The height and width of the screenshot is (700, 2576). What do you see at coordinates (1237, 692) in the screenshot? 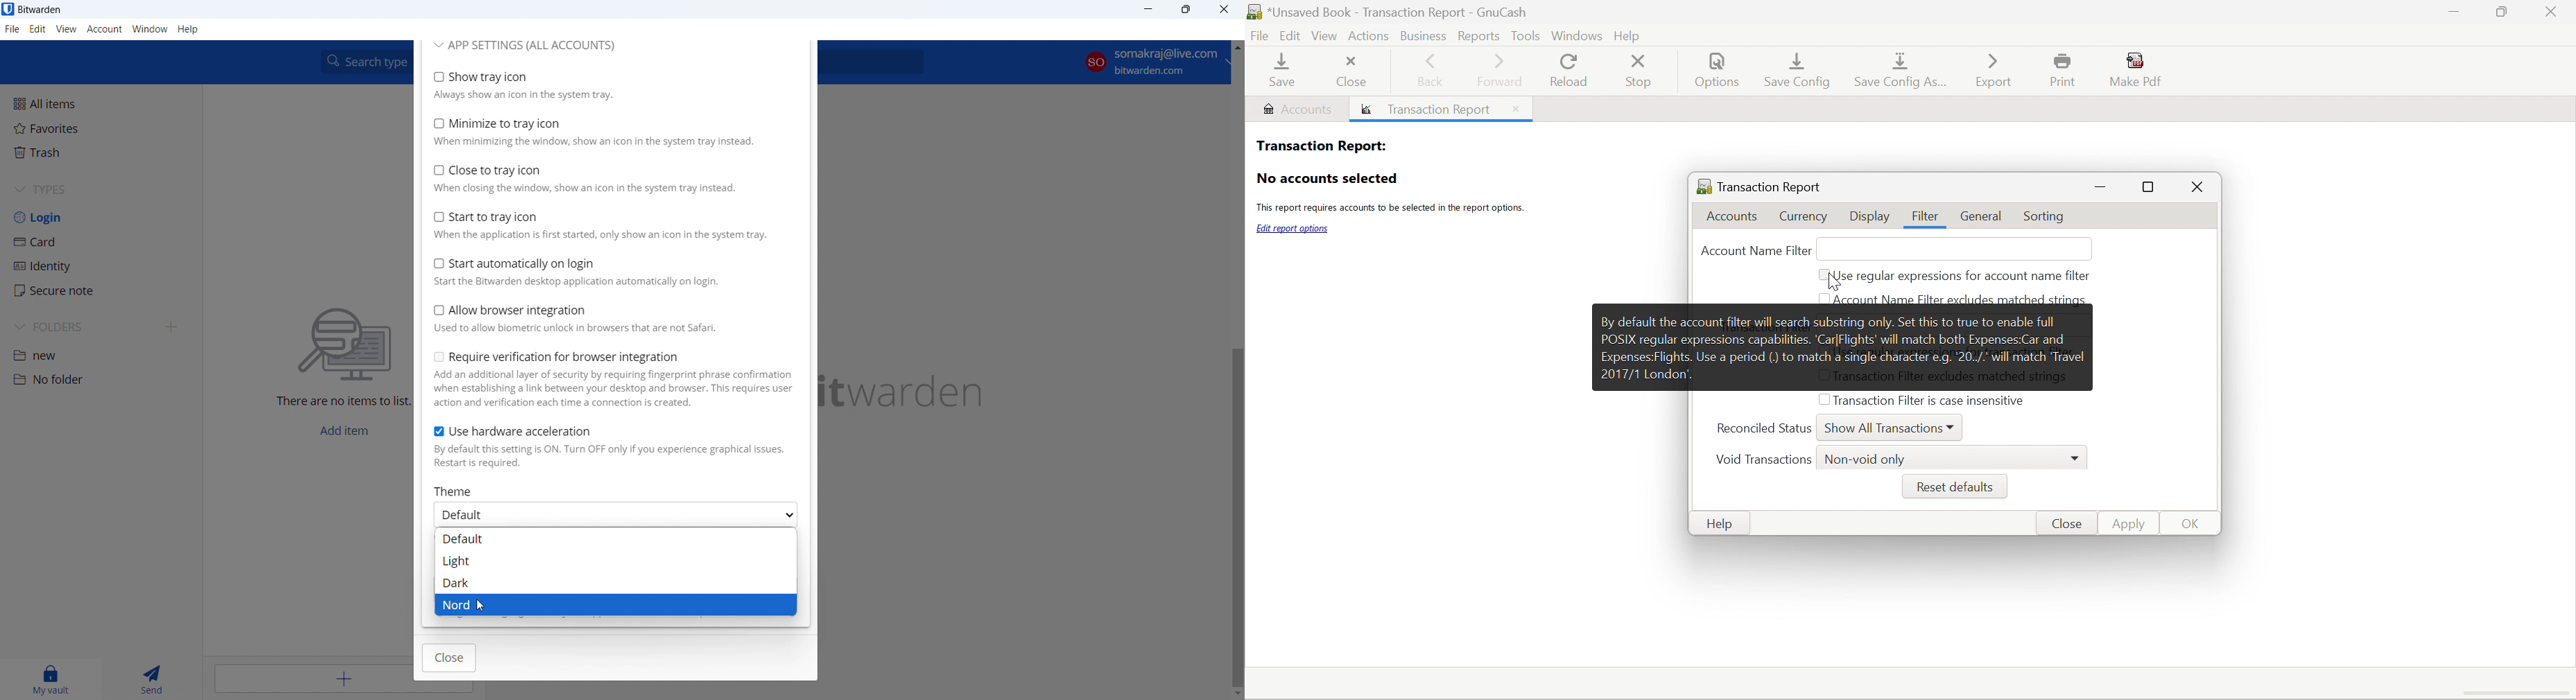
I see `scroll down` at bounding box center [1237, 692].